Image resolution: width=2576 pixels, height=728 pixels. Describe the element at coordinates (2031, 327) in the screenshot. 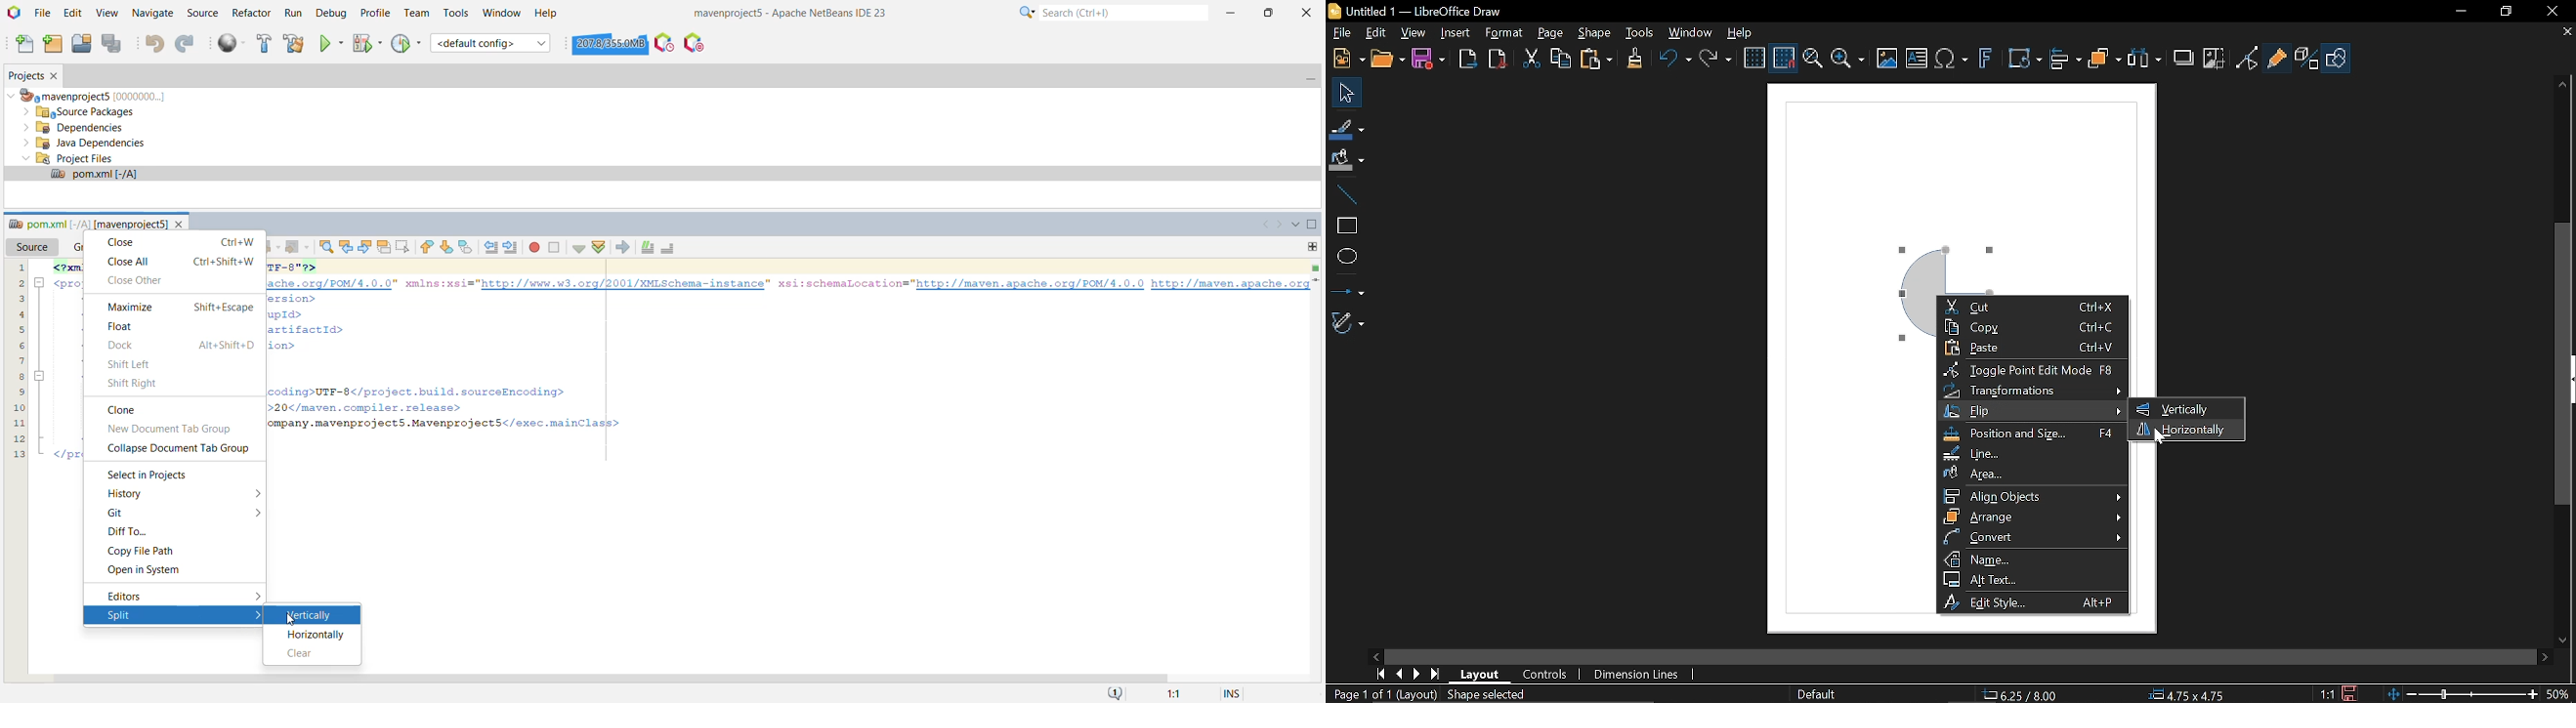

I see `Copy  Ctrl+C` at that location.